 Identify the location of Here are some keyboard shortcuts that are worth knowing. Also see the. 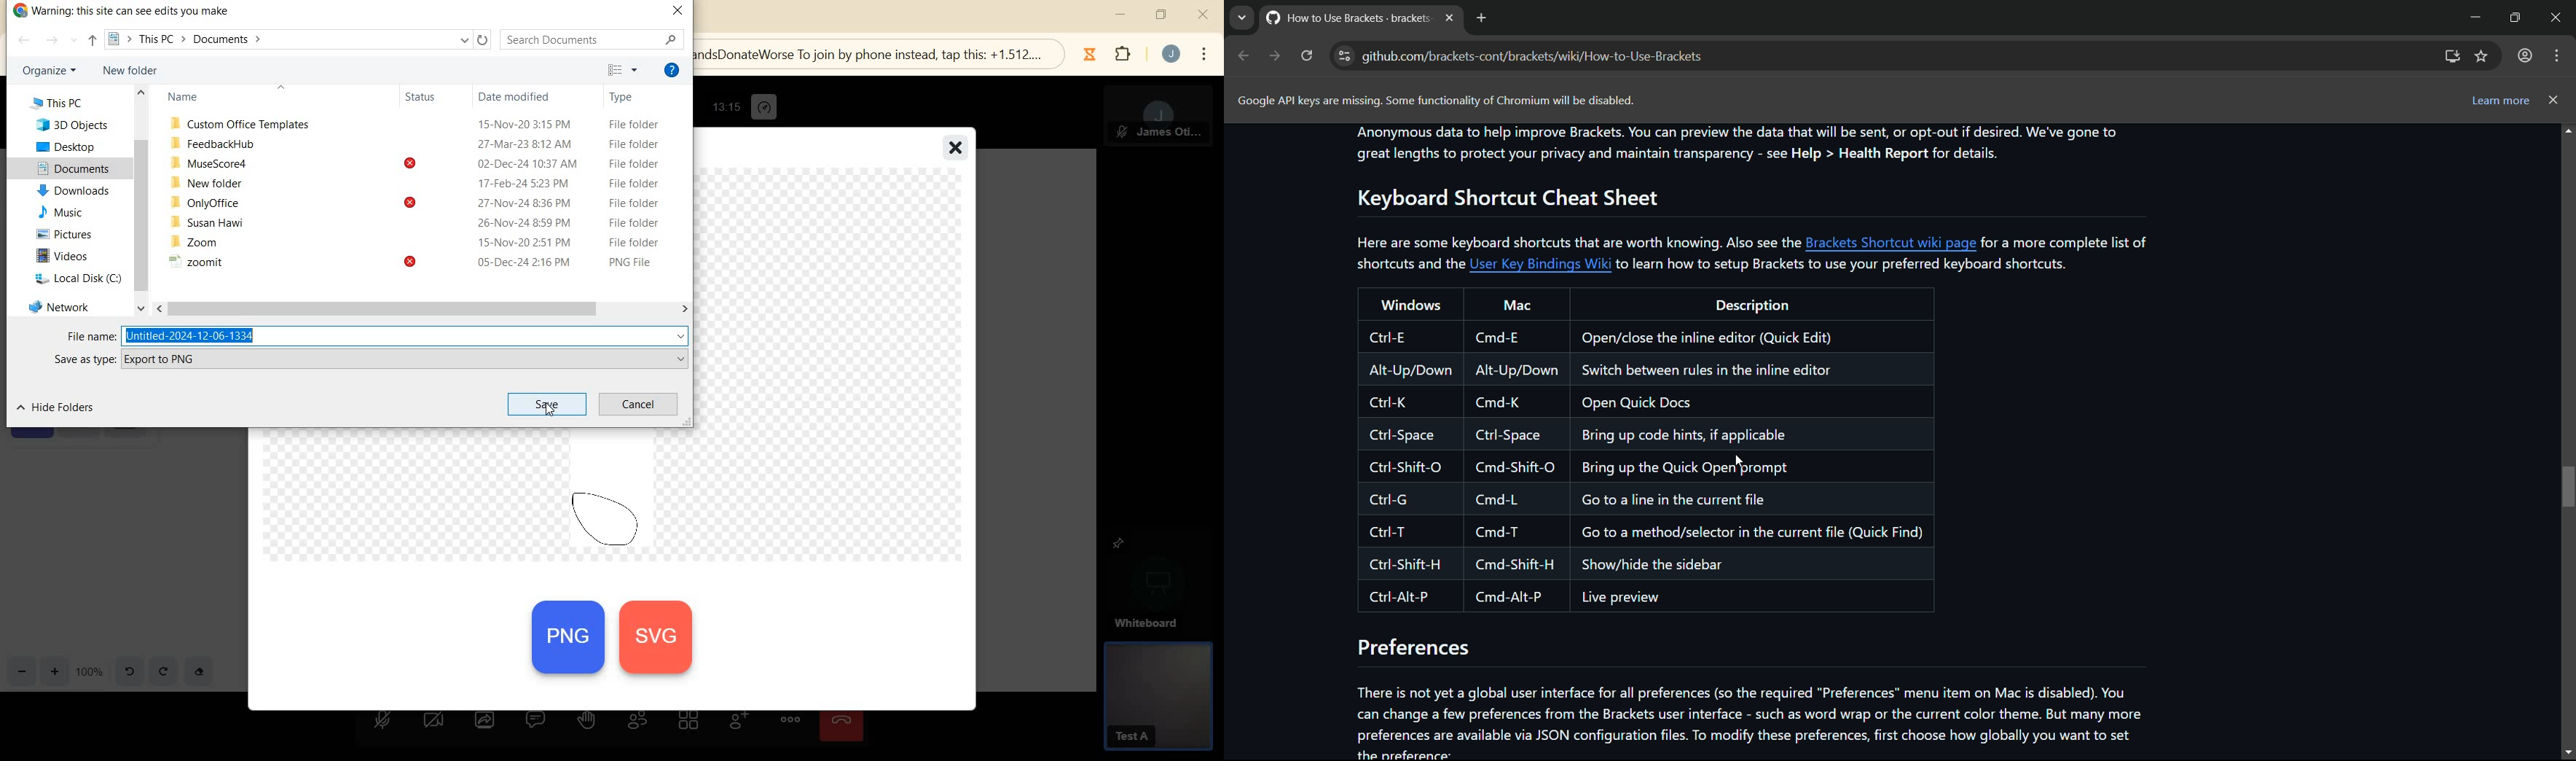
(1579, 242).